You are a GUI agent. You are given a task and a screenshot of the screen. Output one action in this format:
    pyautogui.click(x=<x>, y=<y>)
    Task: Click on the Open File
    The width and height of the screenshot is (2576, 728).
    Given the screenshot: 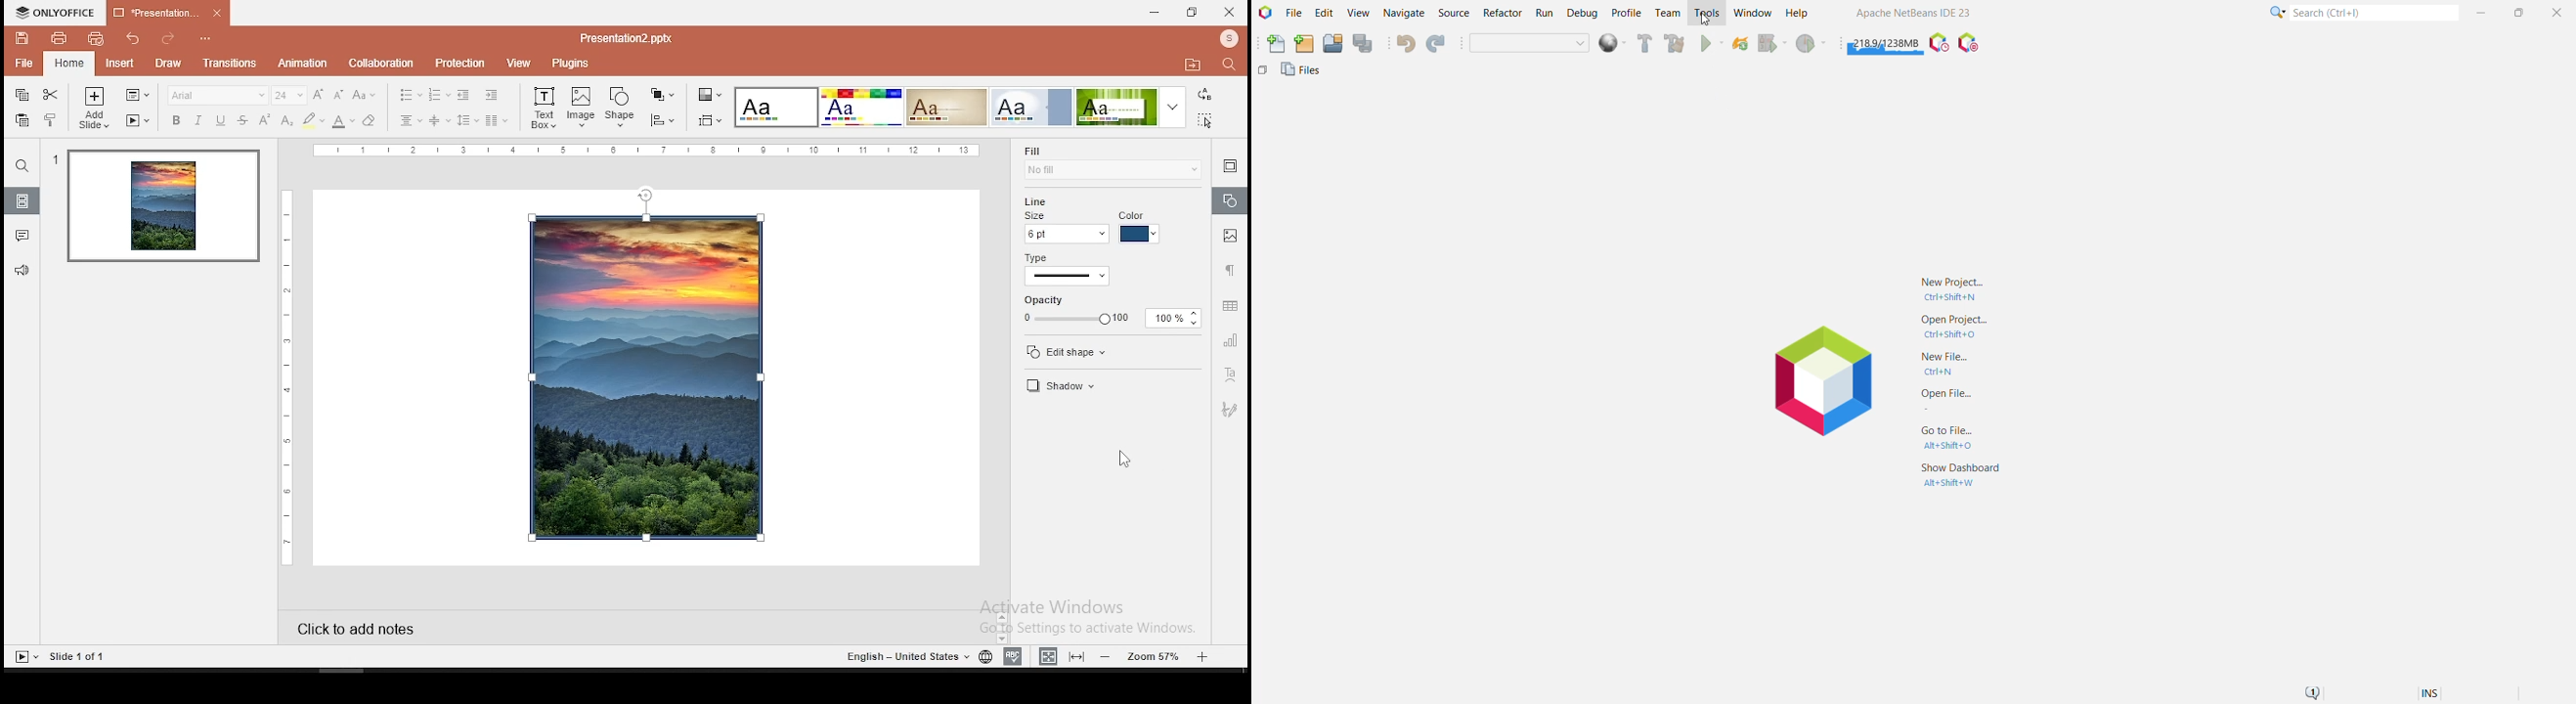 What is the action you would take?
    pyautogui.click(x=1944, y=393)
    